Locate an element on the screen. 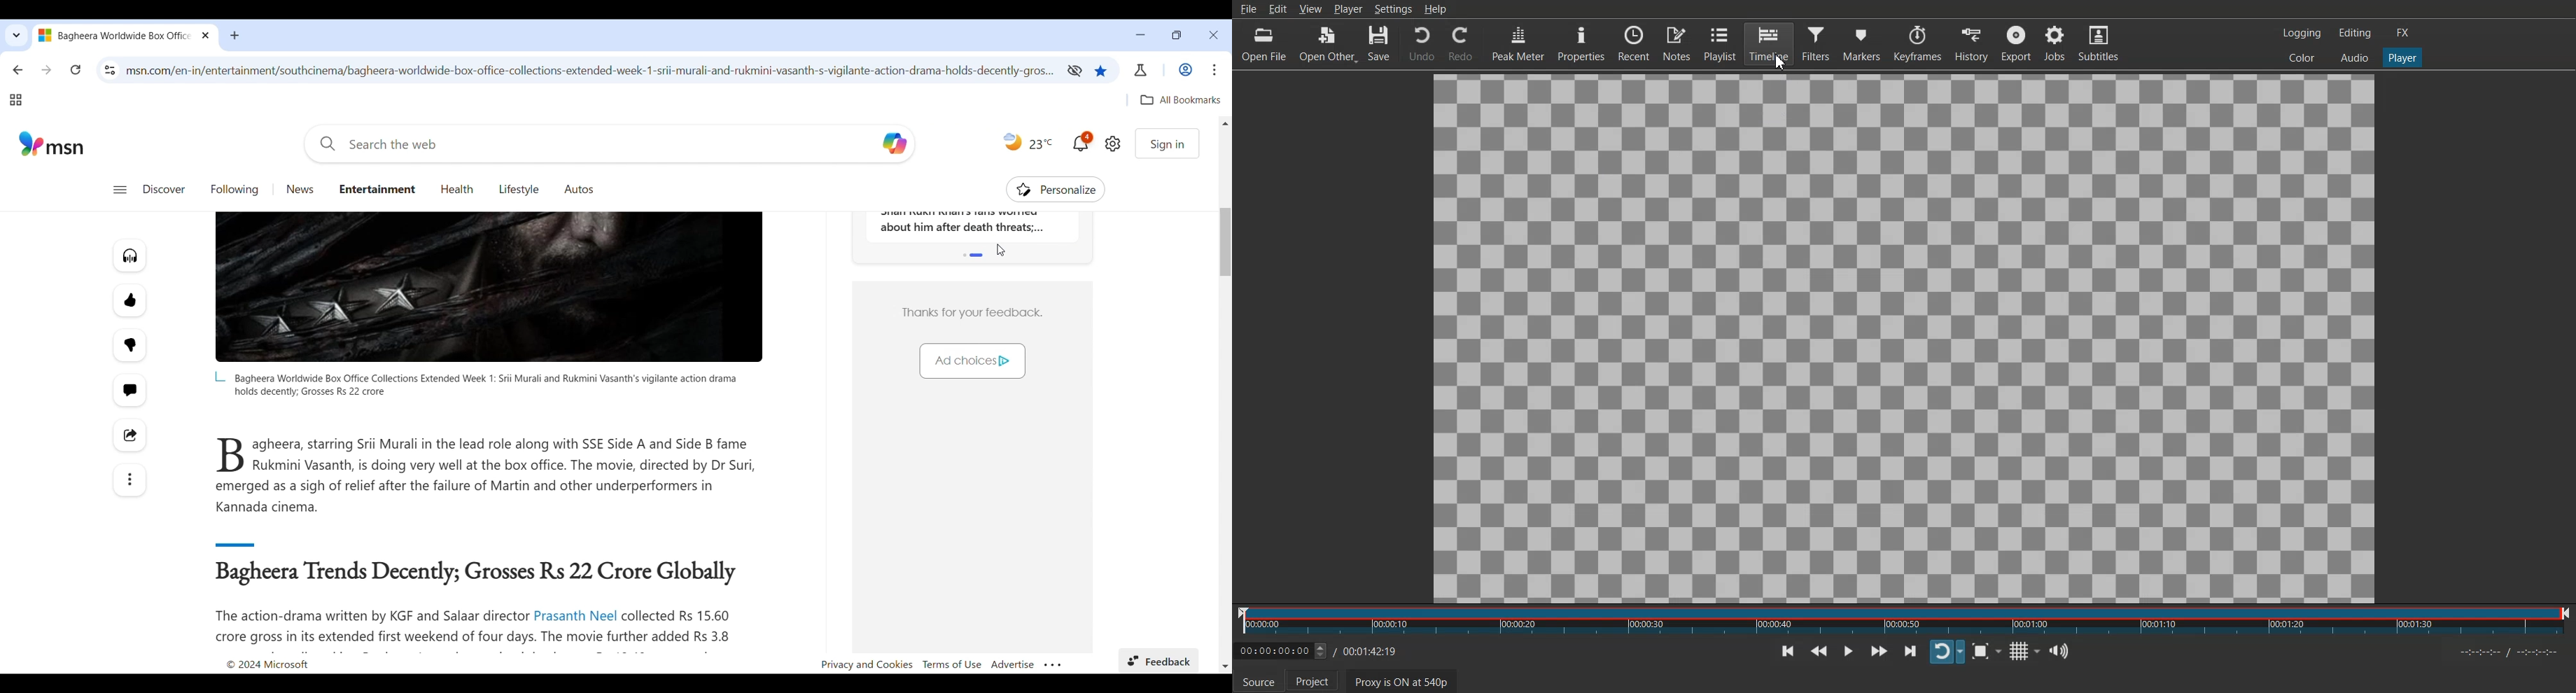  Open navigation menu is located at coordinates (119, 190).